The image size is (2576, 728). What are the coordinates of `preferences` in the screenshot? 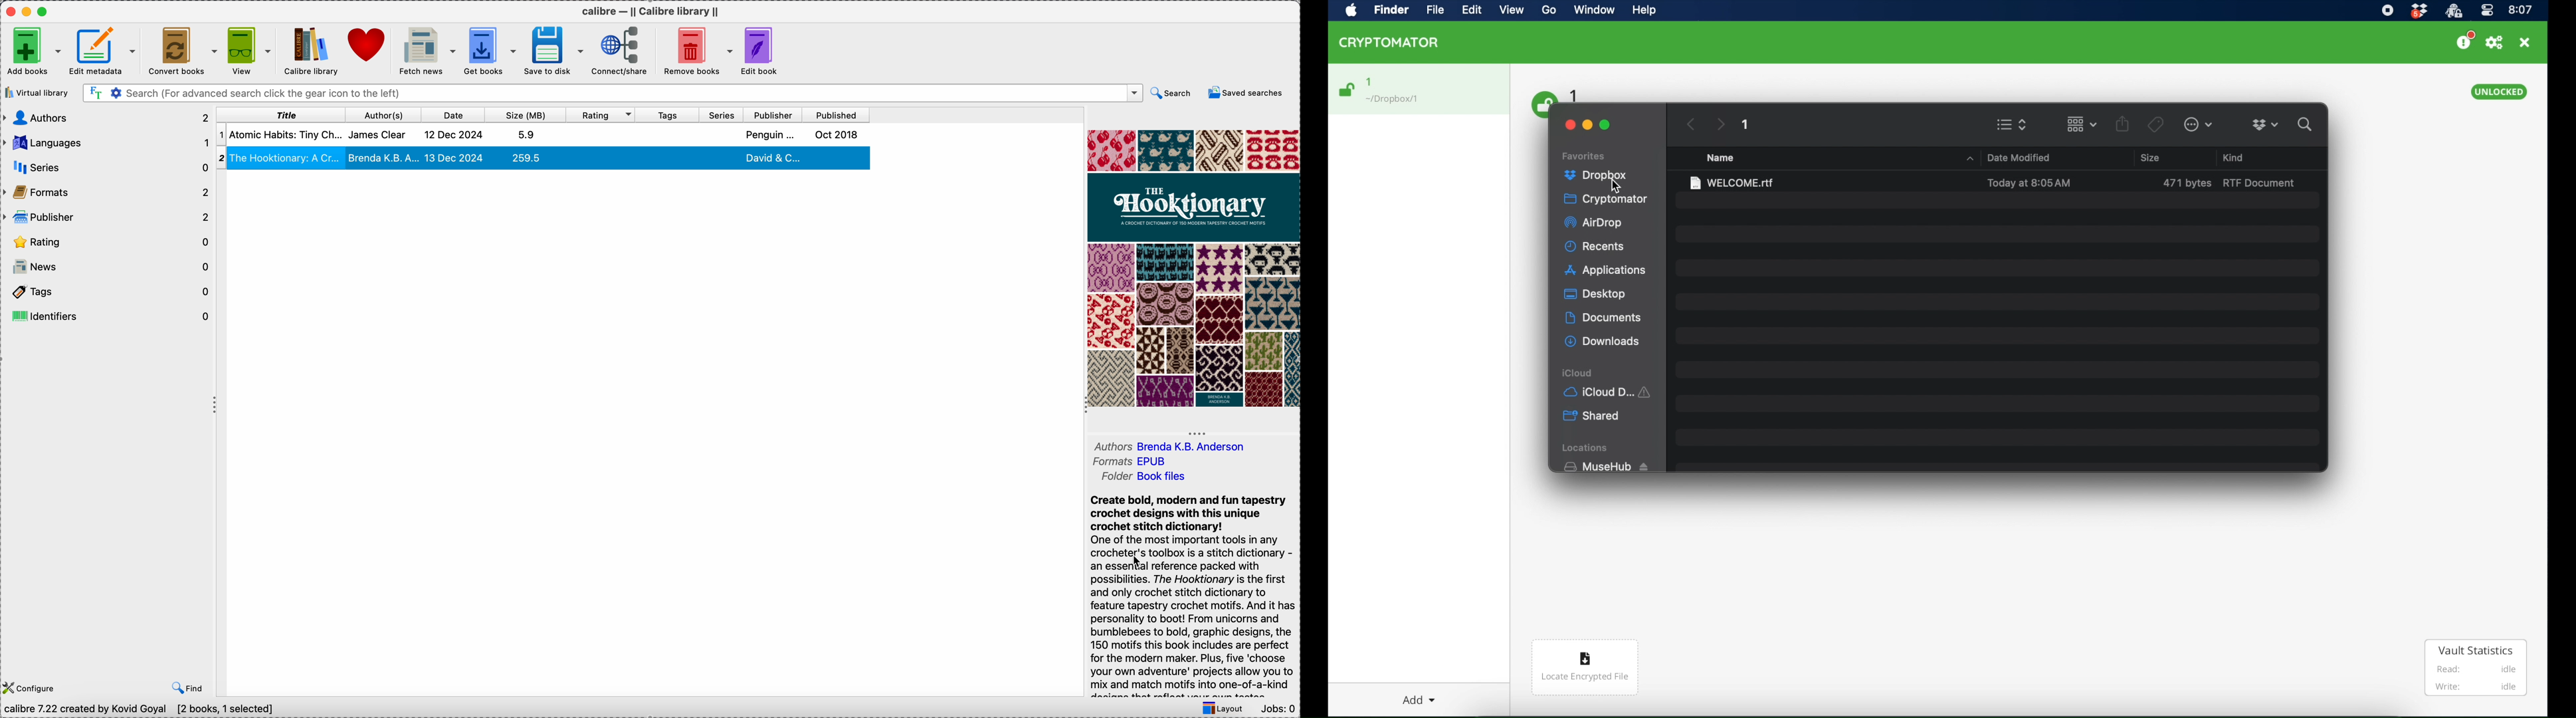 It's located at (2494, 43).